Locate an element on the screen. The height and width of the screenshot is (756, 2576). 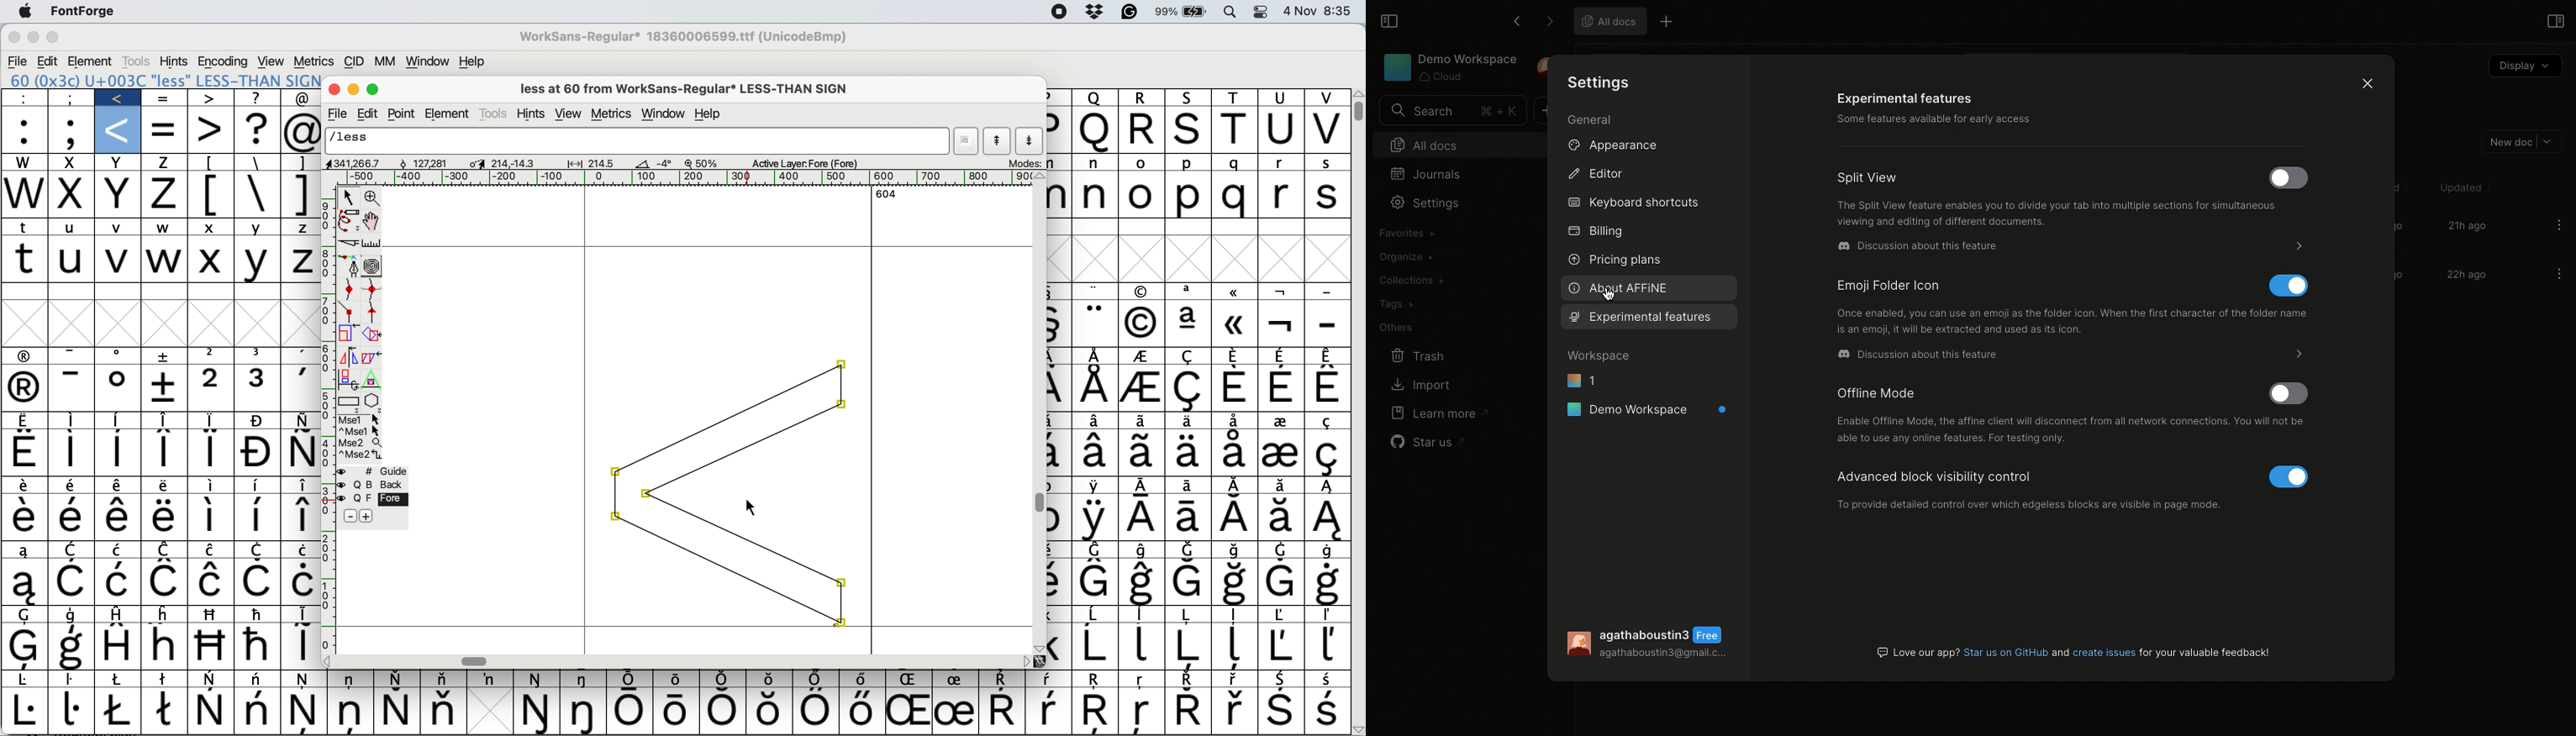
zoom is located at coordinates (375, 197).